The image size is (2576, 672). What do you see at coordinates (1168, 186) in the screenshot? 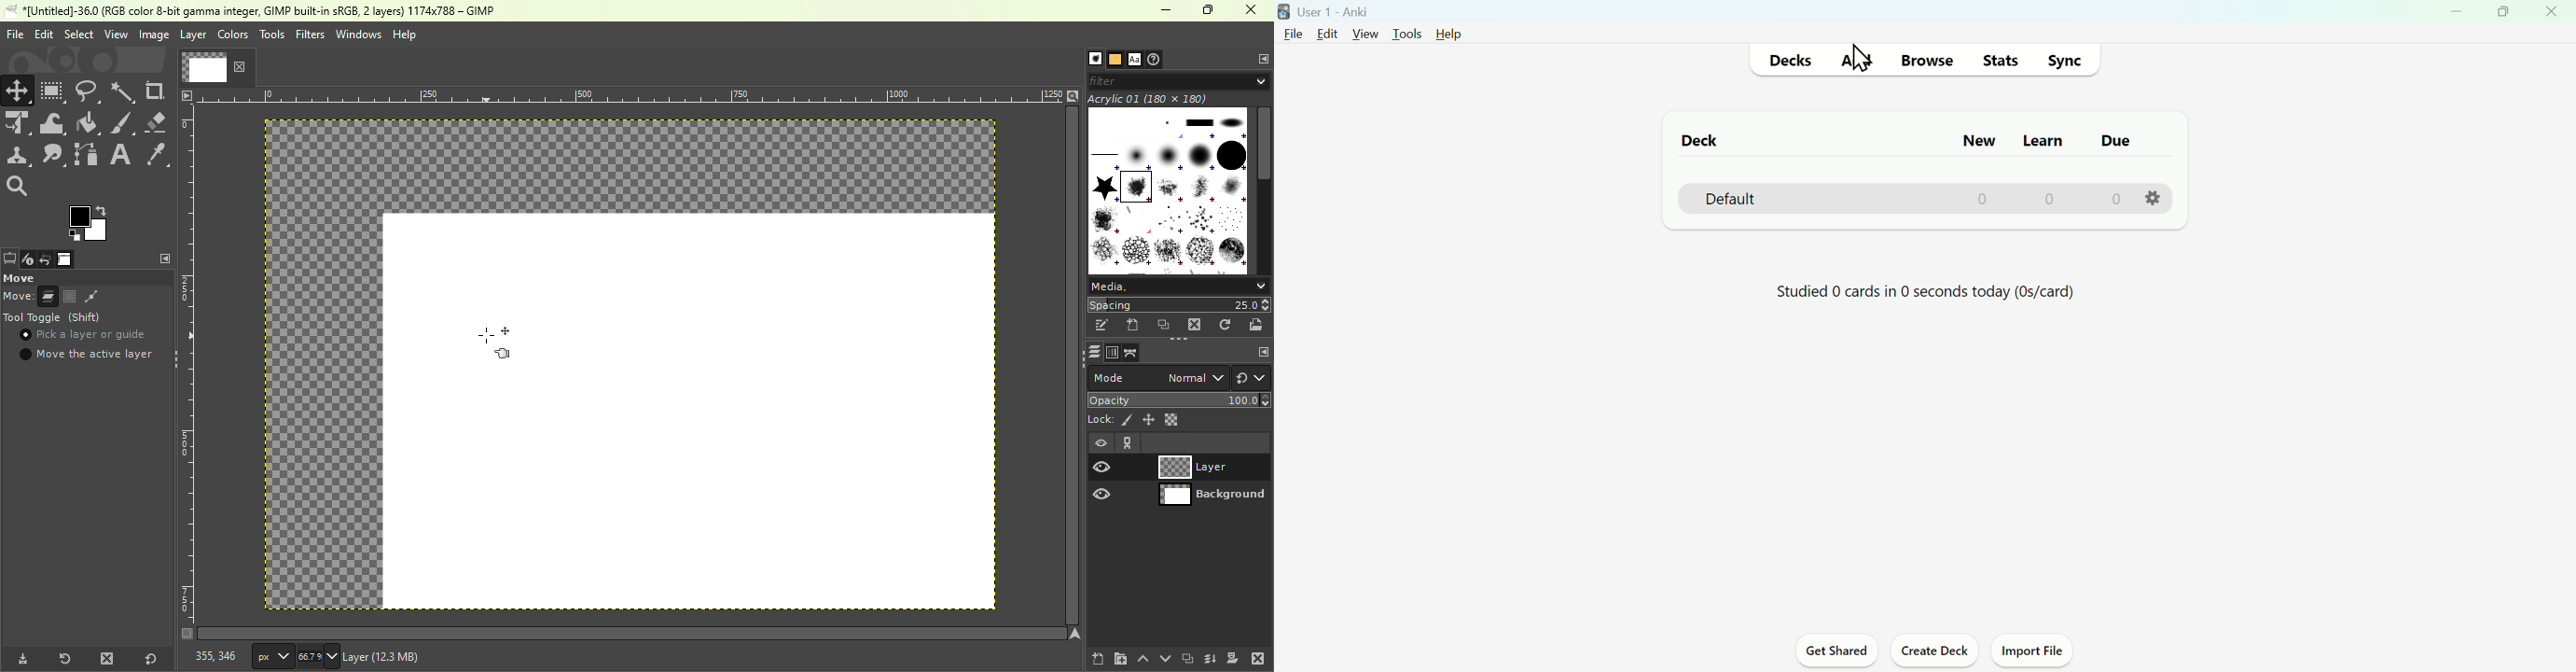
I see `Image box` at bounding box center [1168, 186].